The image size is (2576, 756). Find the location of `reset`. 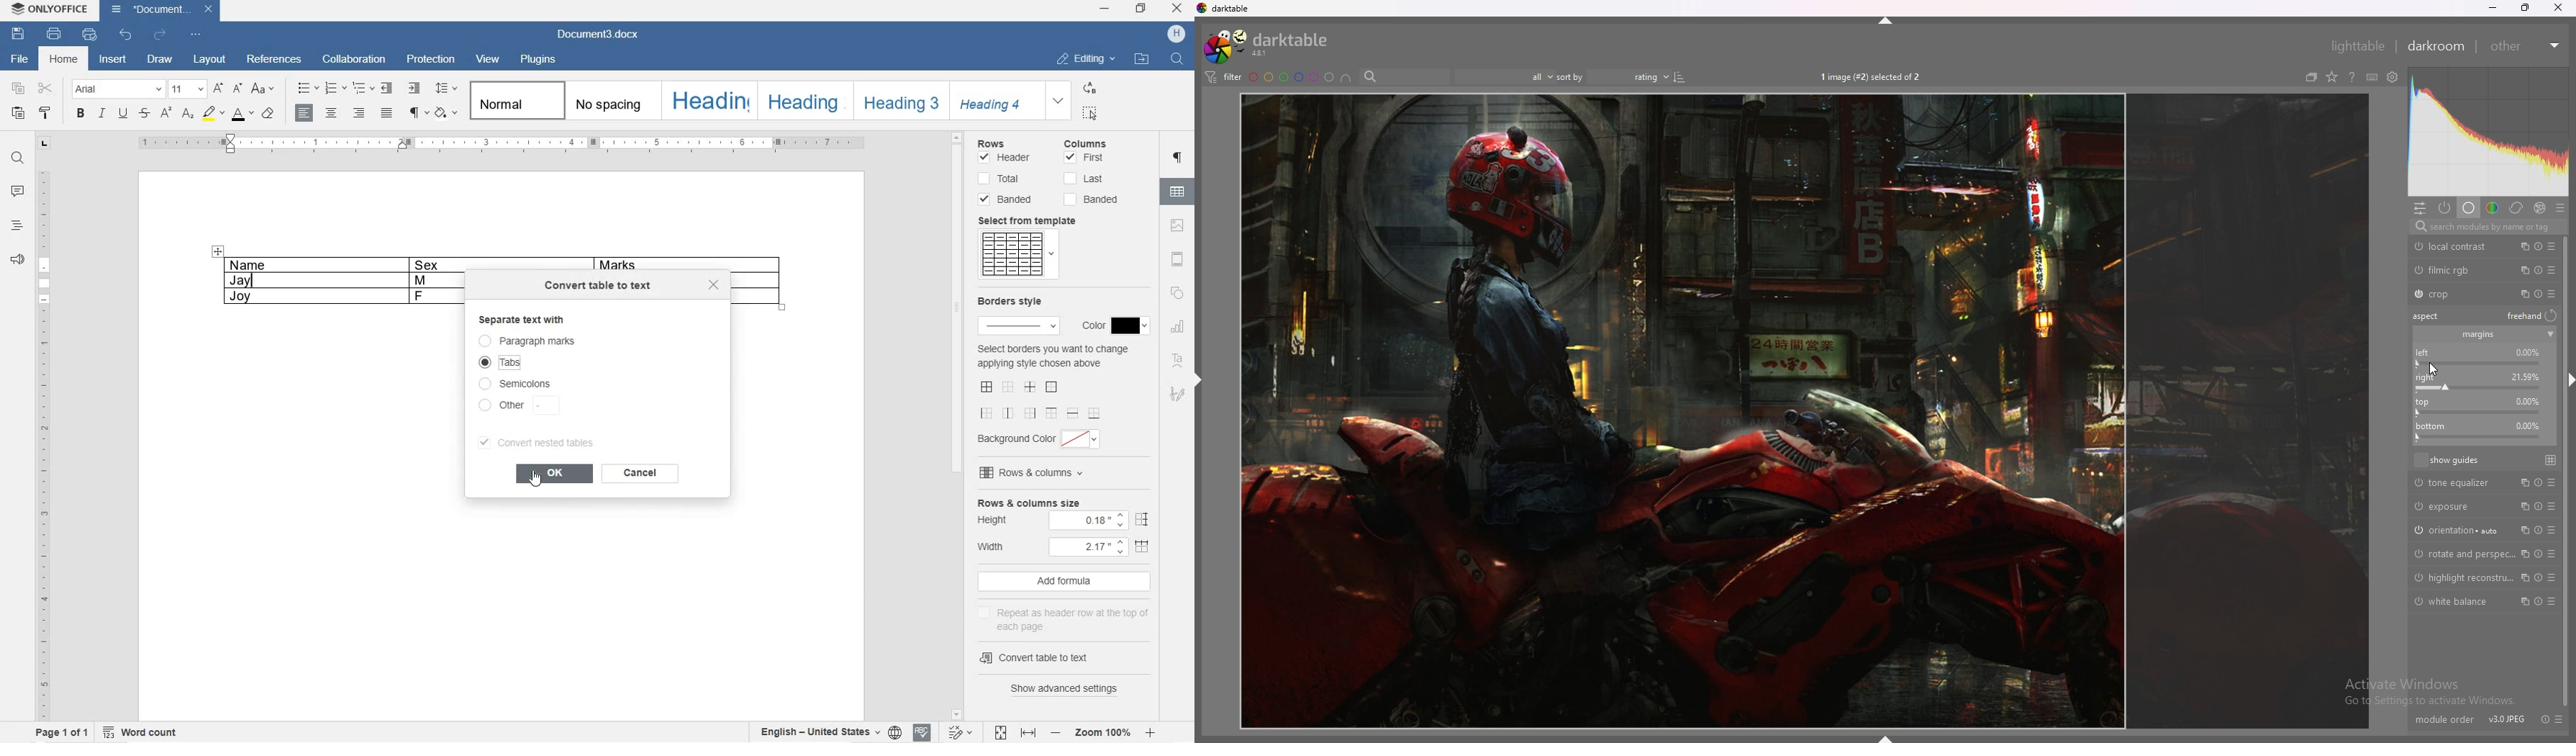

reset is located at coordinates (2537, 602).